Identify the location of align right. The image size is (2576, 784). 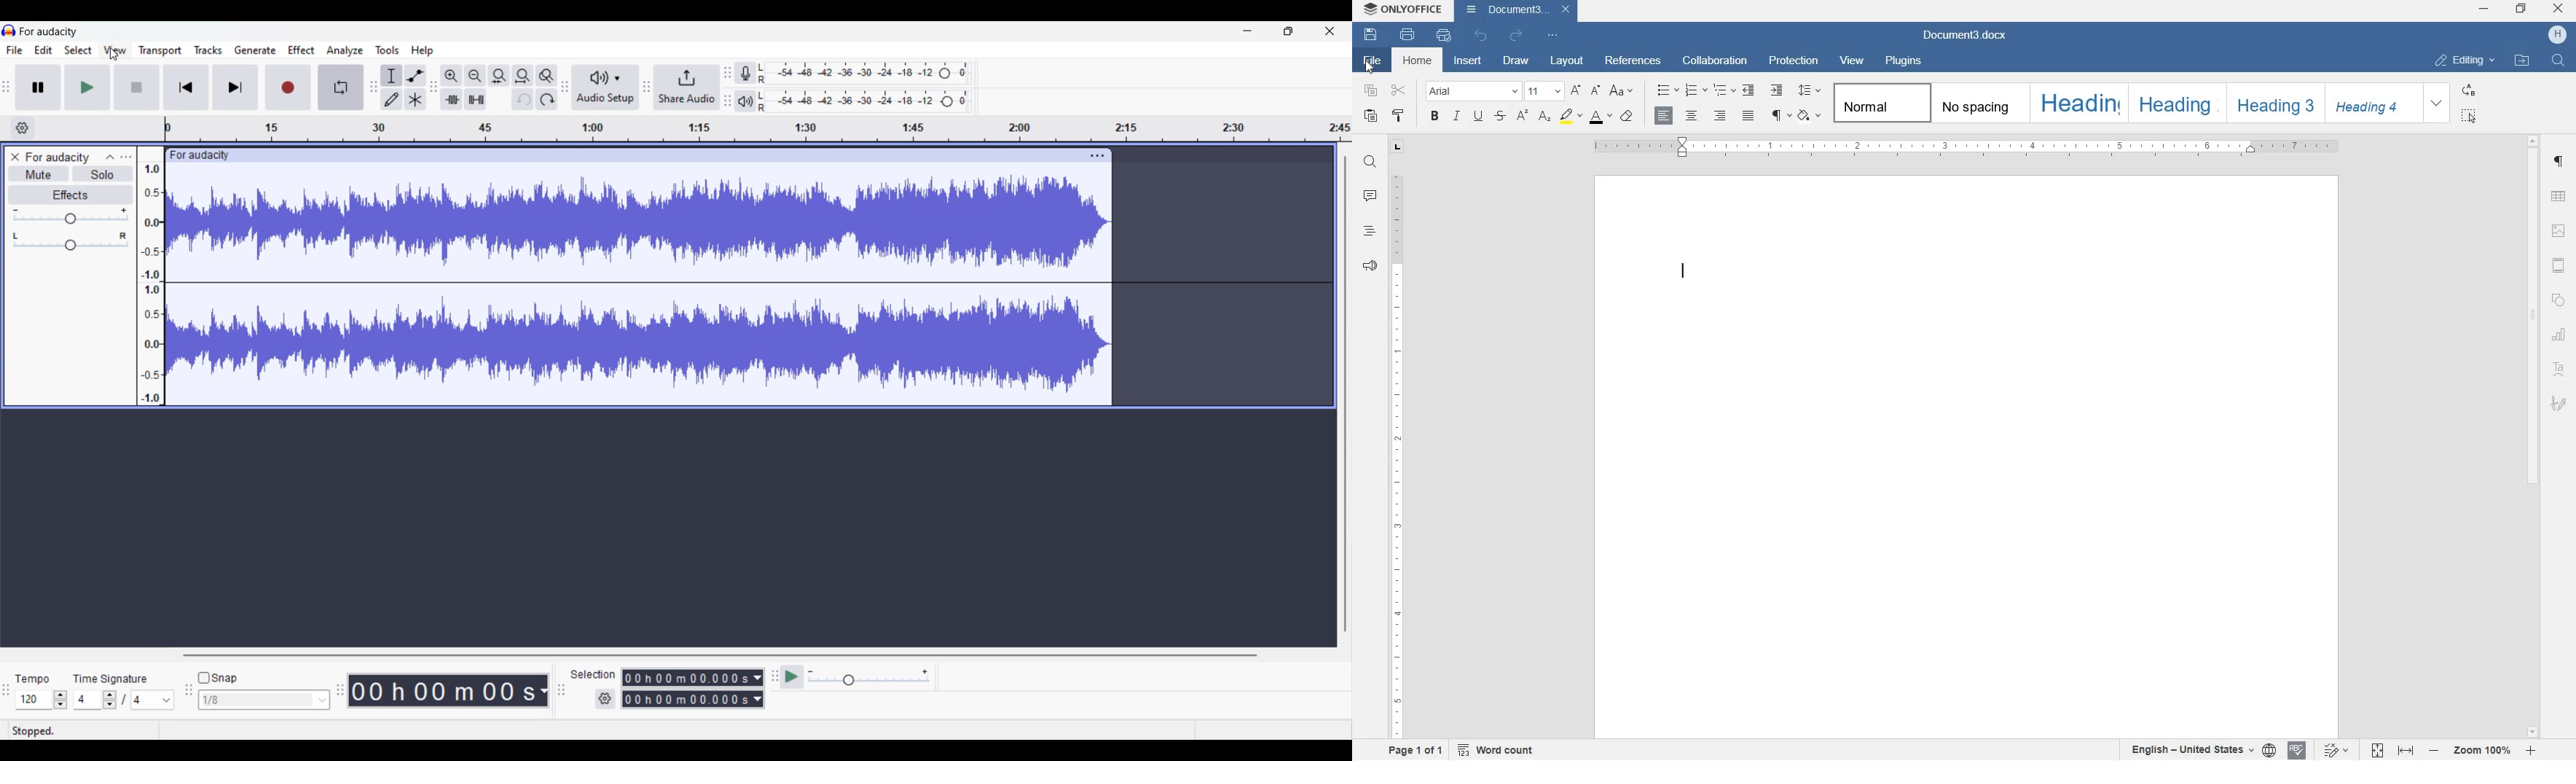
(1719, 116).